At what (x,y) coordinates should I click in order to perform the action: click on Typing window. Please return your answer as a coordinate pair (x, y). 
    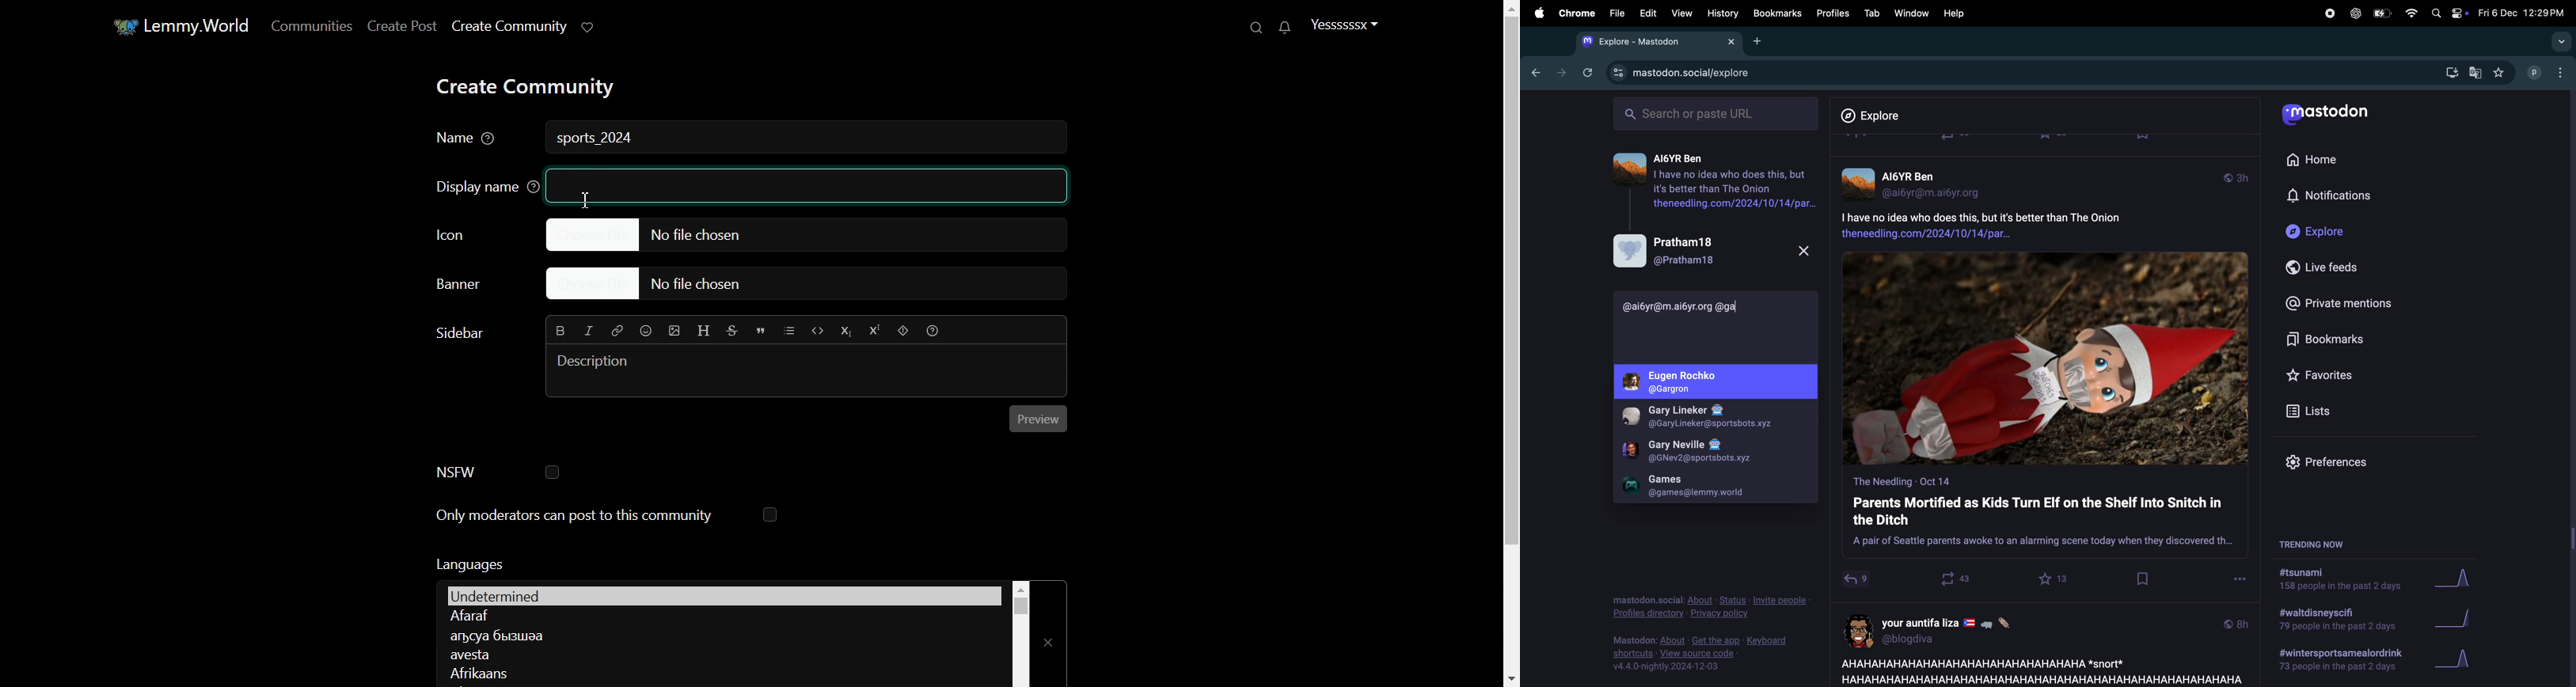
    Looking at the image, I should click on (815, 371).